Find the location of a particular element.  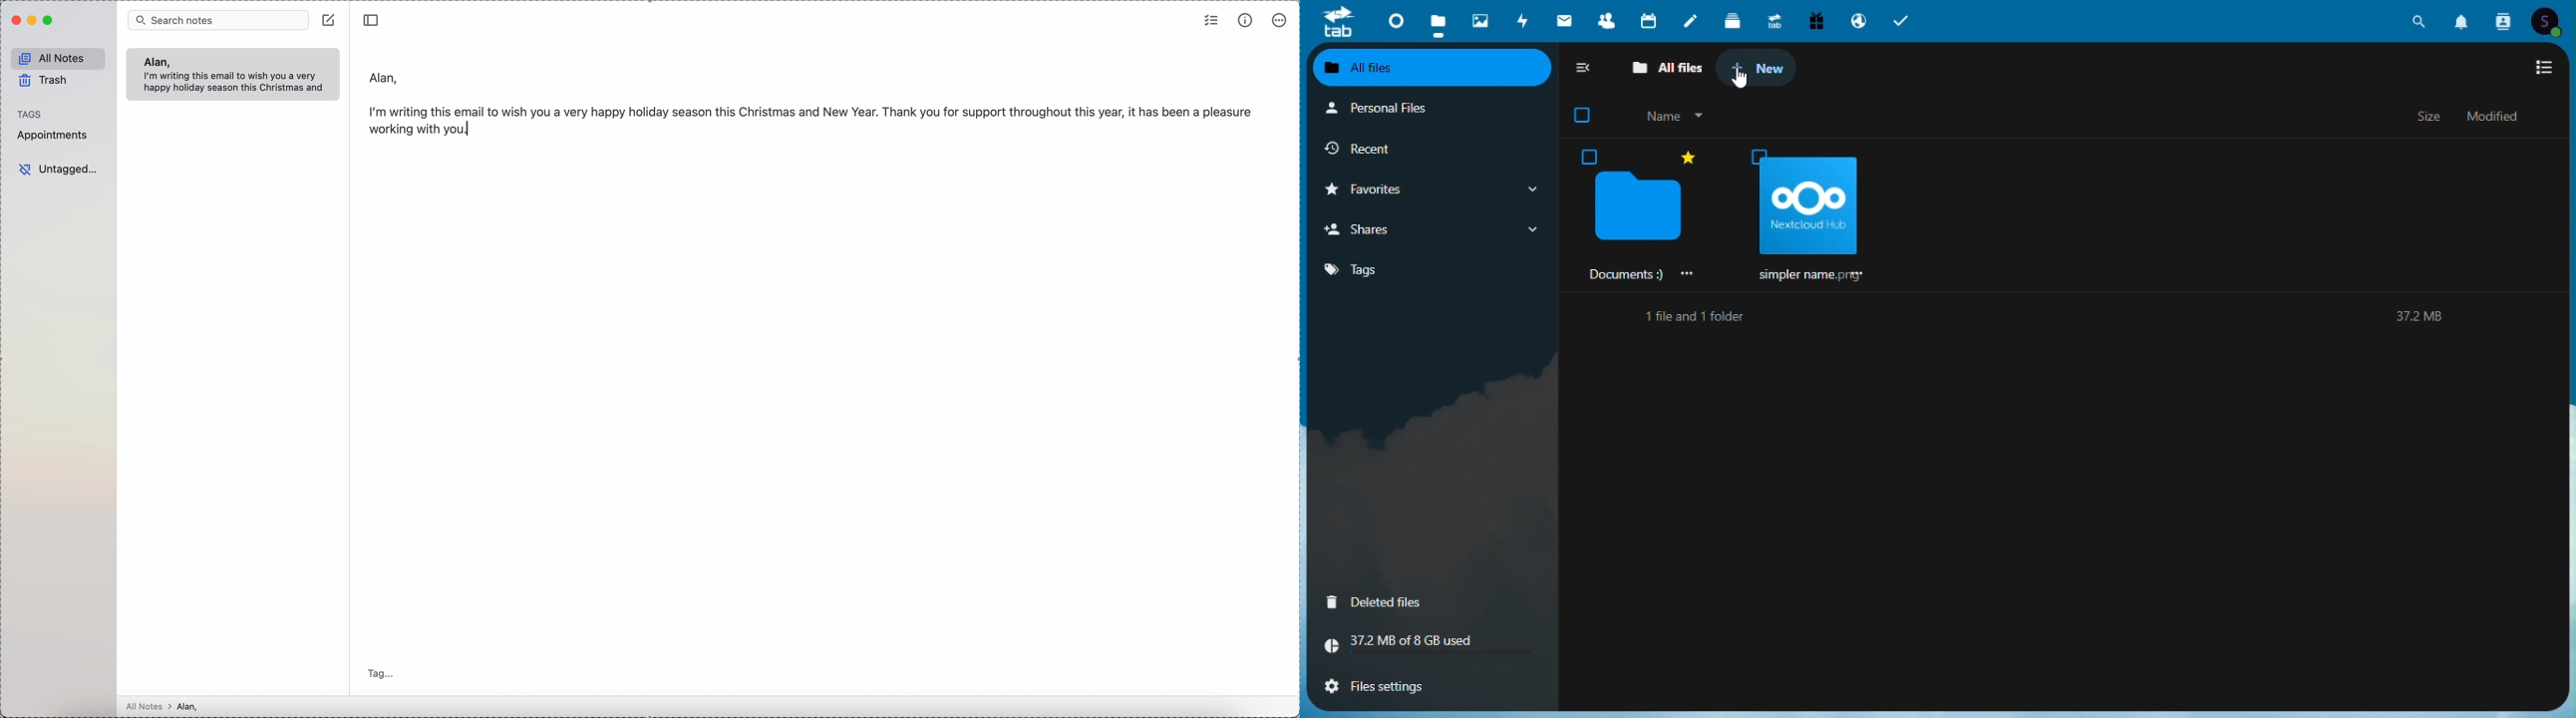

tag is located at coordinates (384, 674).